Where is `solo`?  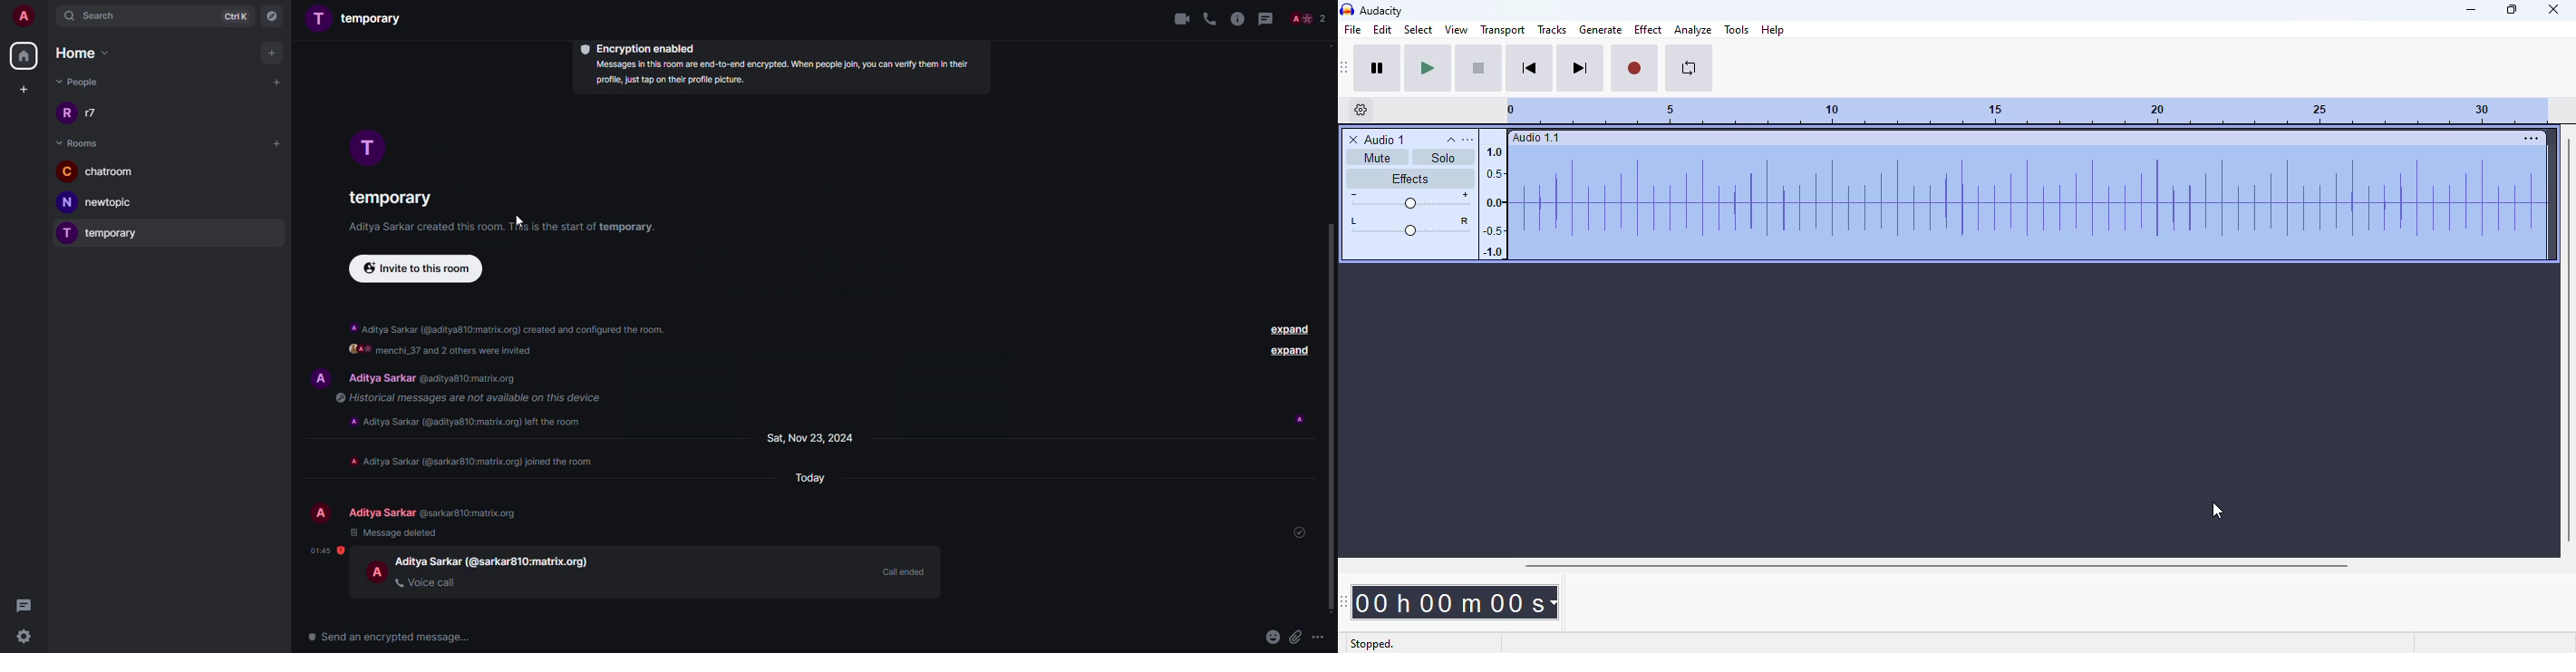 solo is located at coordinates (1444, 157).